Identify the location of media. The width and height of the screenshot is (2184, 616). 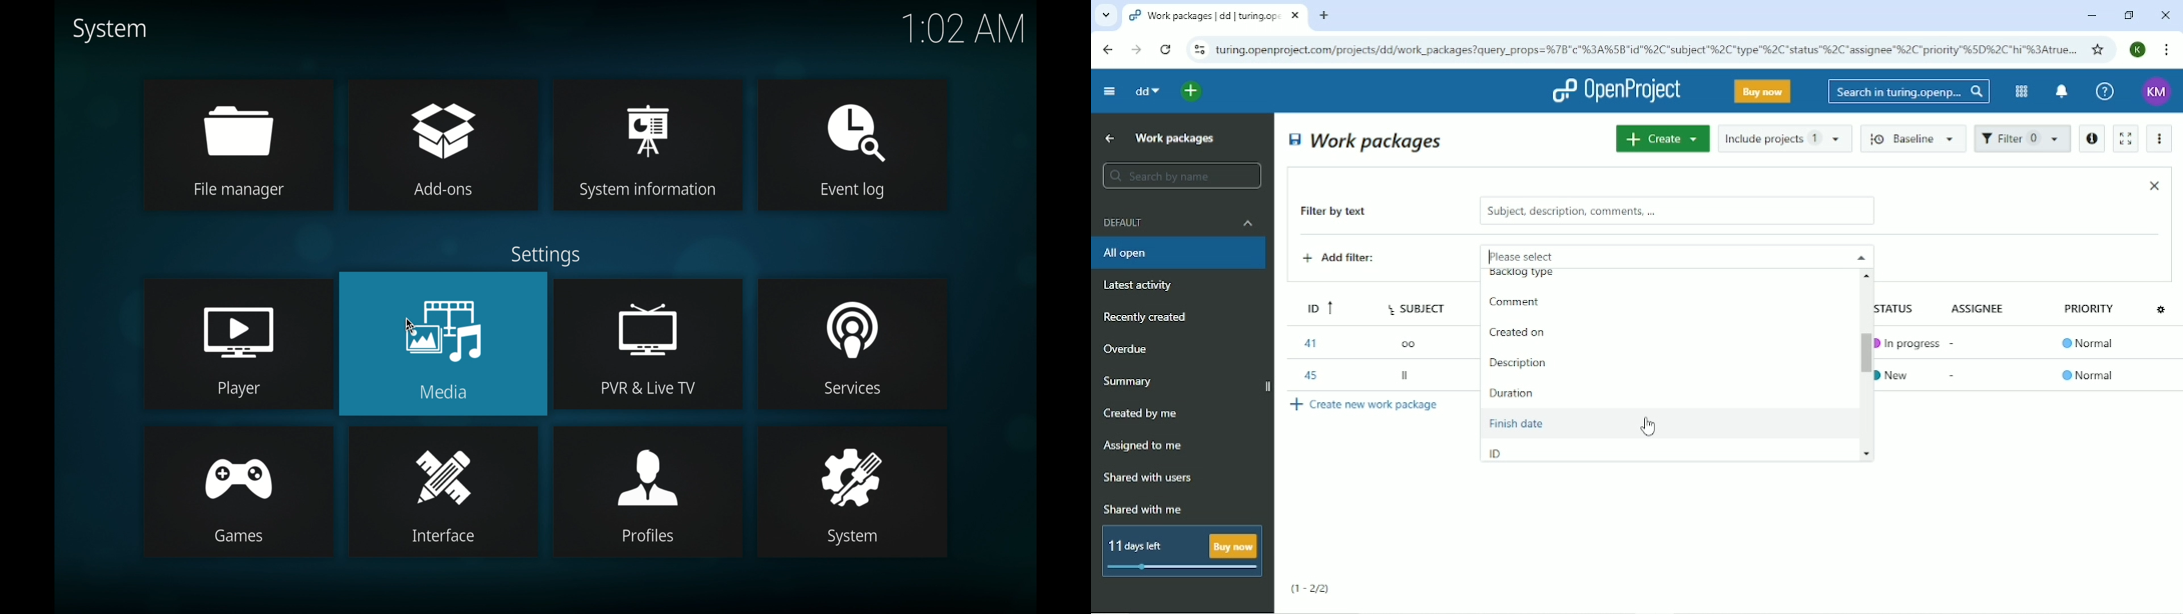
(443, 321).